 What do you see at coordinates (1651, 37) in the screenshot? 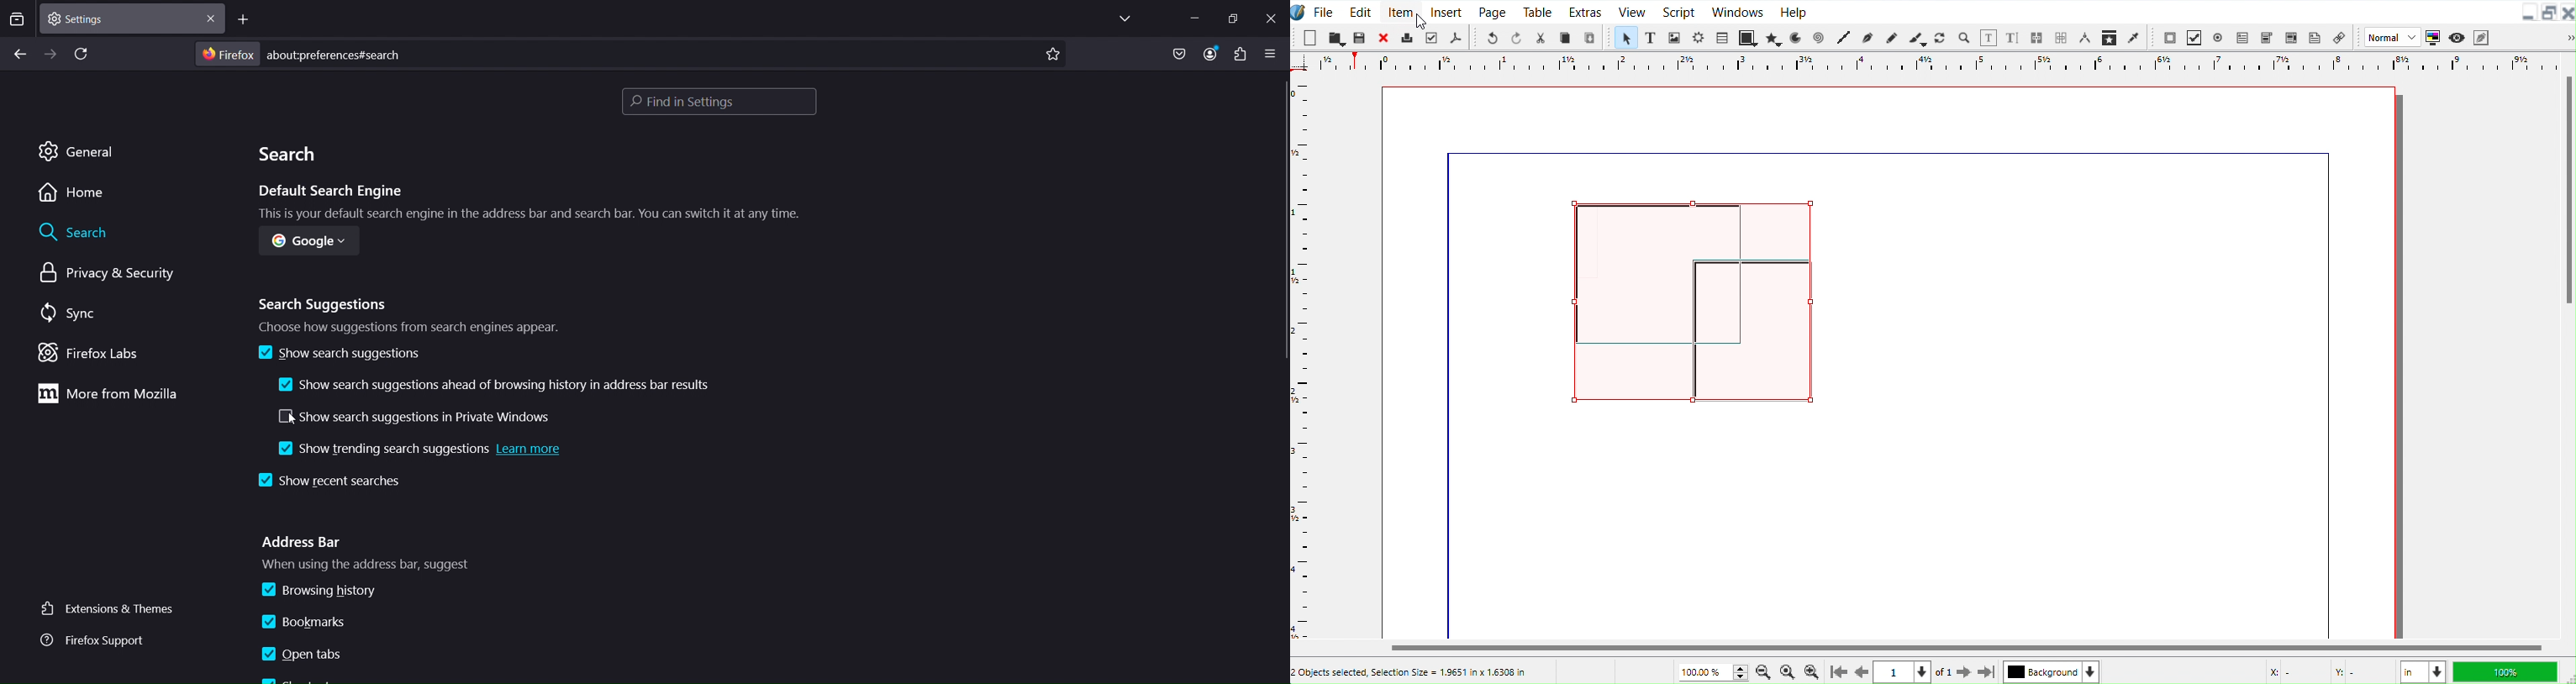
I see `Text Frame` at bounding box center [1651, 37].